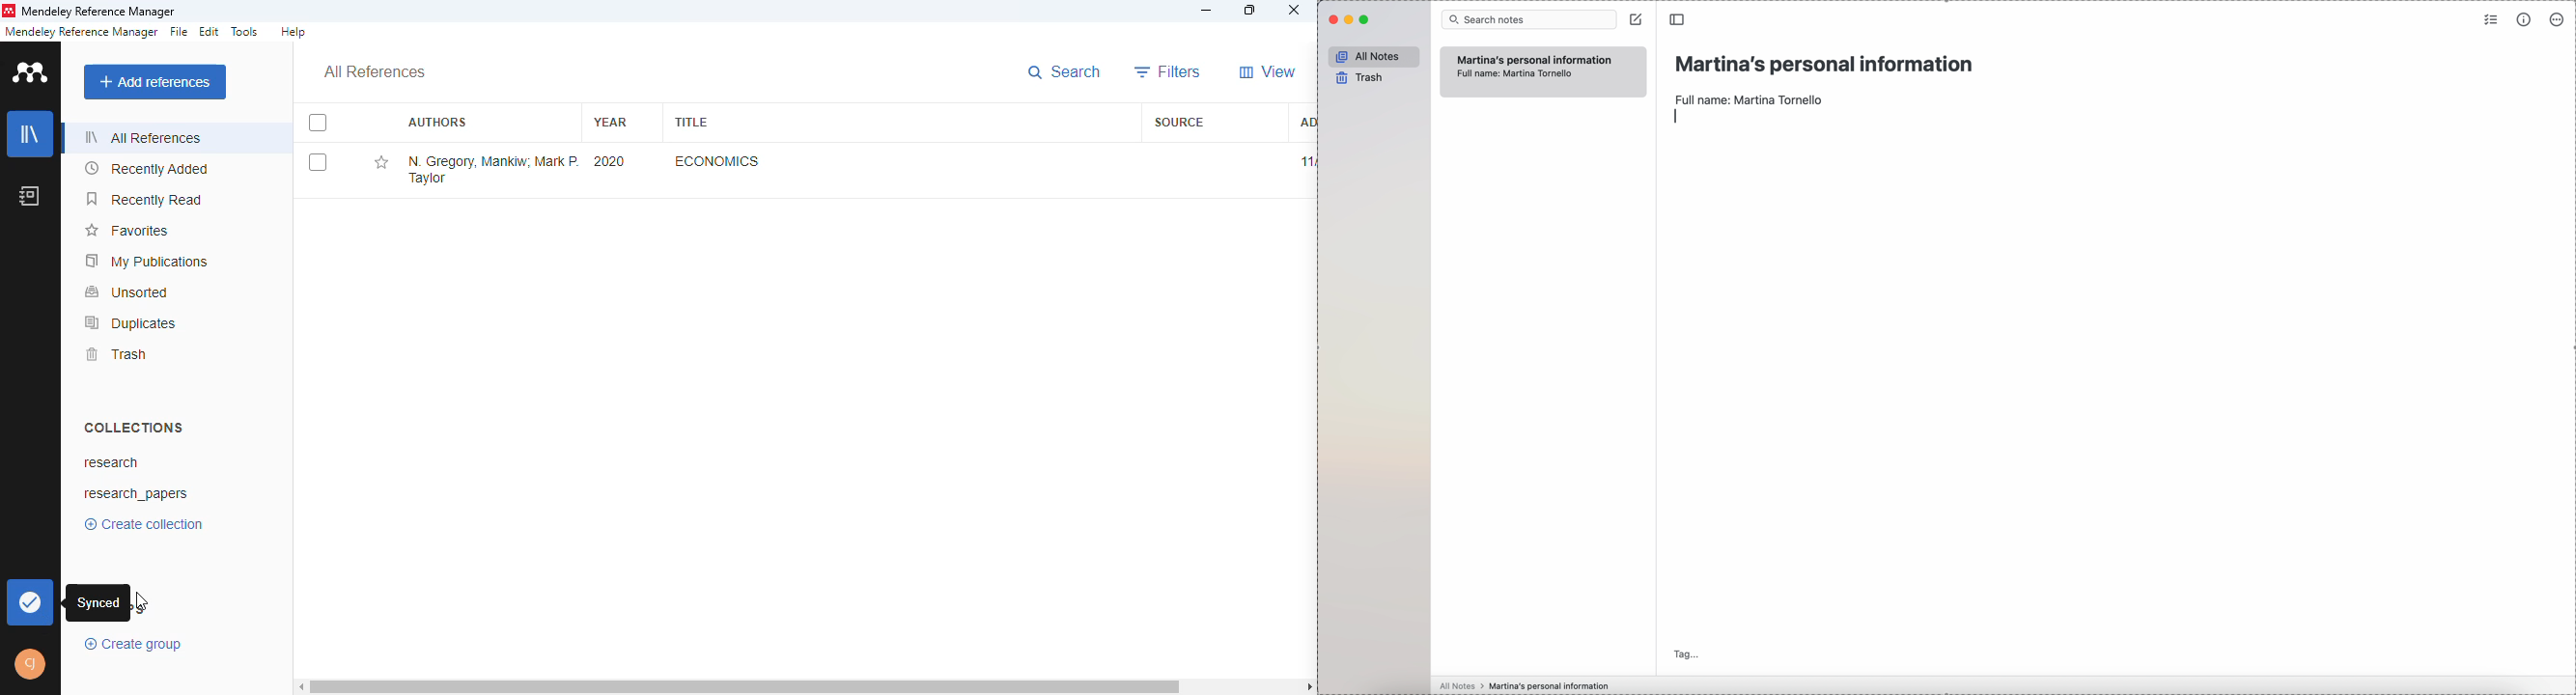 This screenshot has width=2576, height=700. I want to click on maximize, so click(1249, 10).